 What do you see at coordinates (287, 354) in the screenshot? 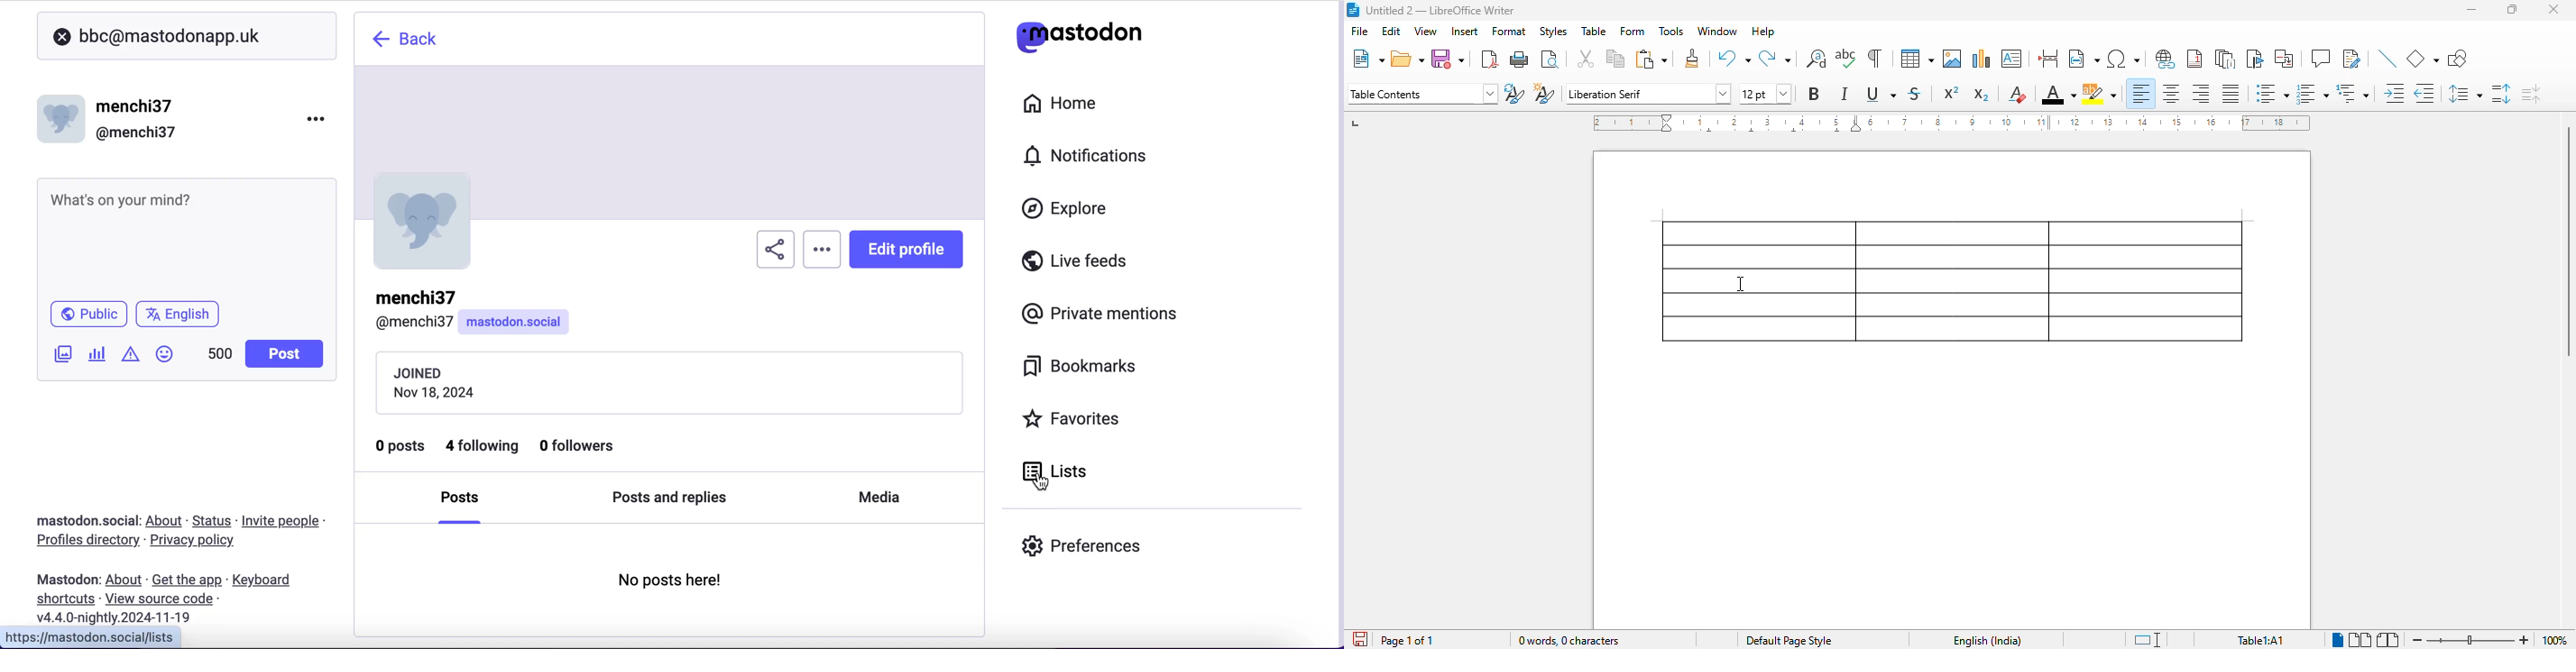
I see `post button` at bounding box center [287, 354].